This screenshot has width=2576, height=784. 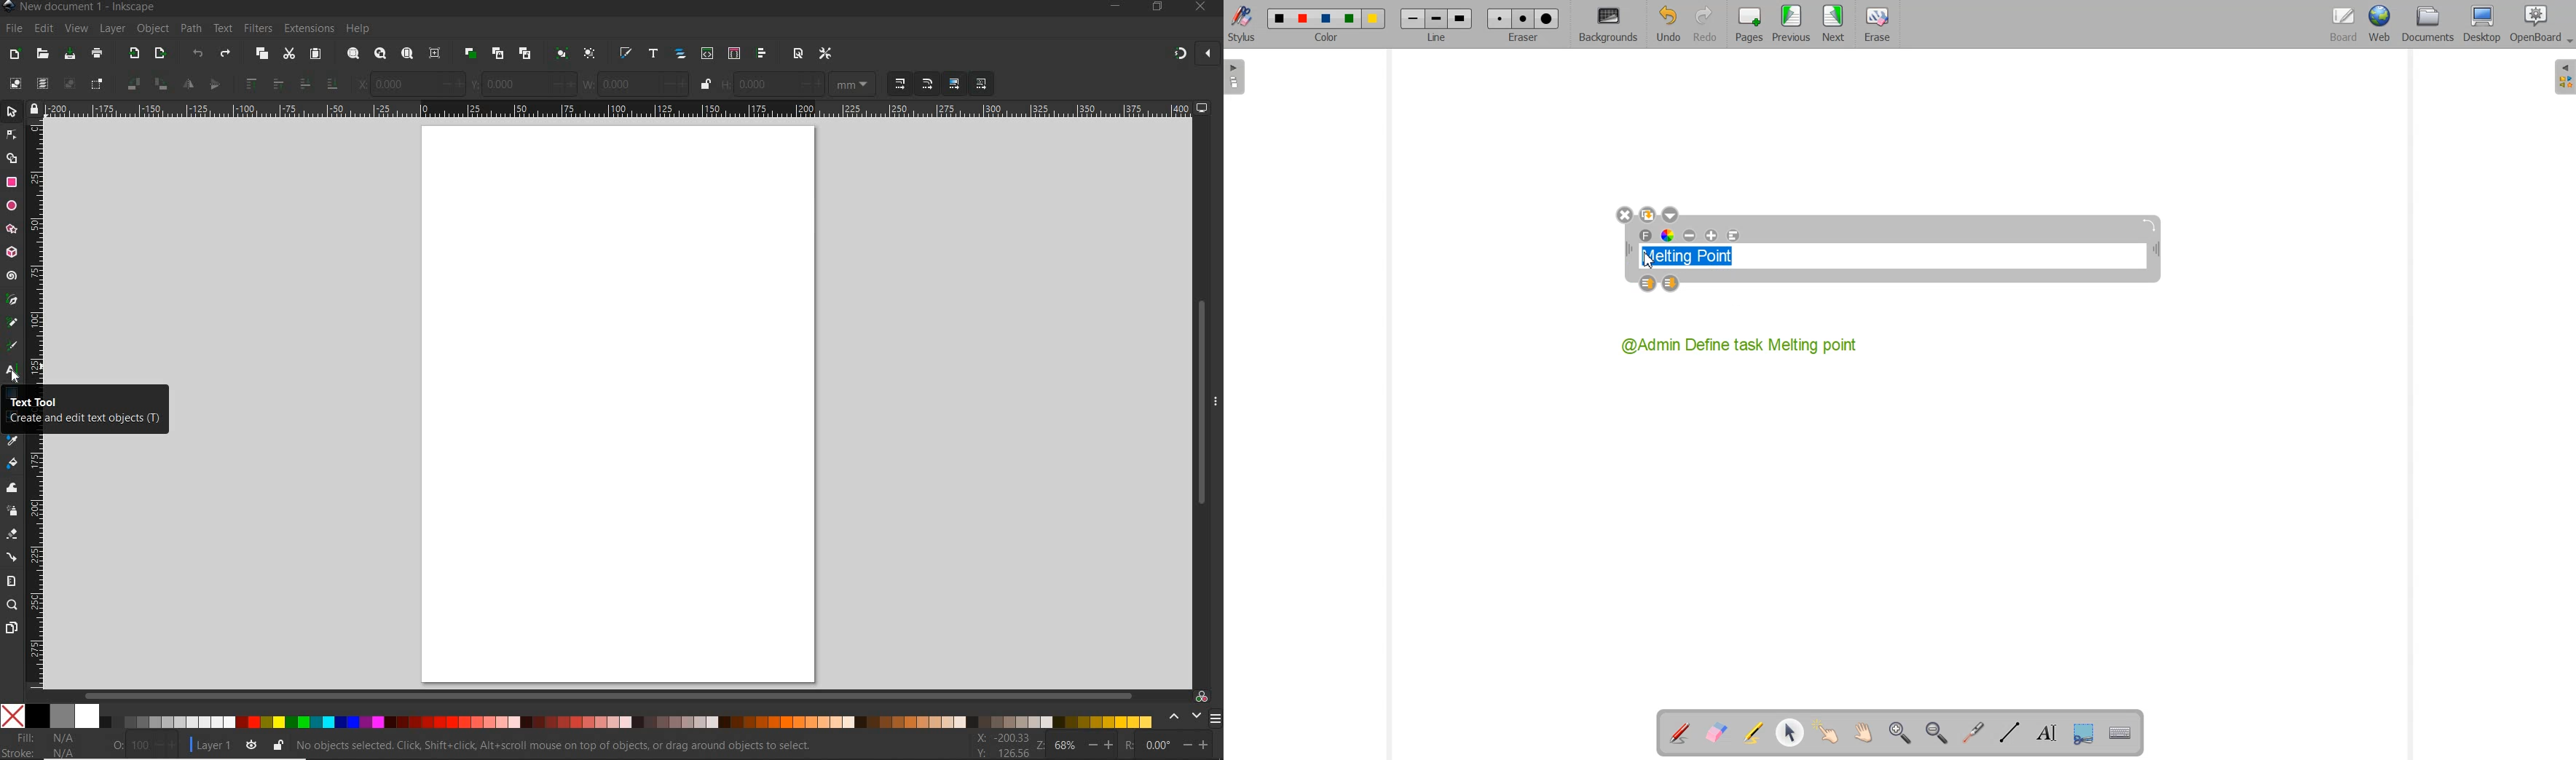 What do you see at coordinates (1181, 717) in the screenshot?
I see `color scroll options` at bounding box center [1181, 717].